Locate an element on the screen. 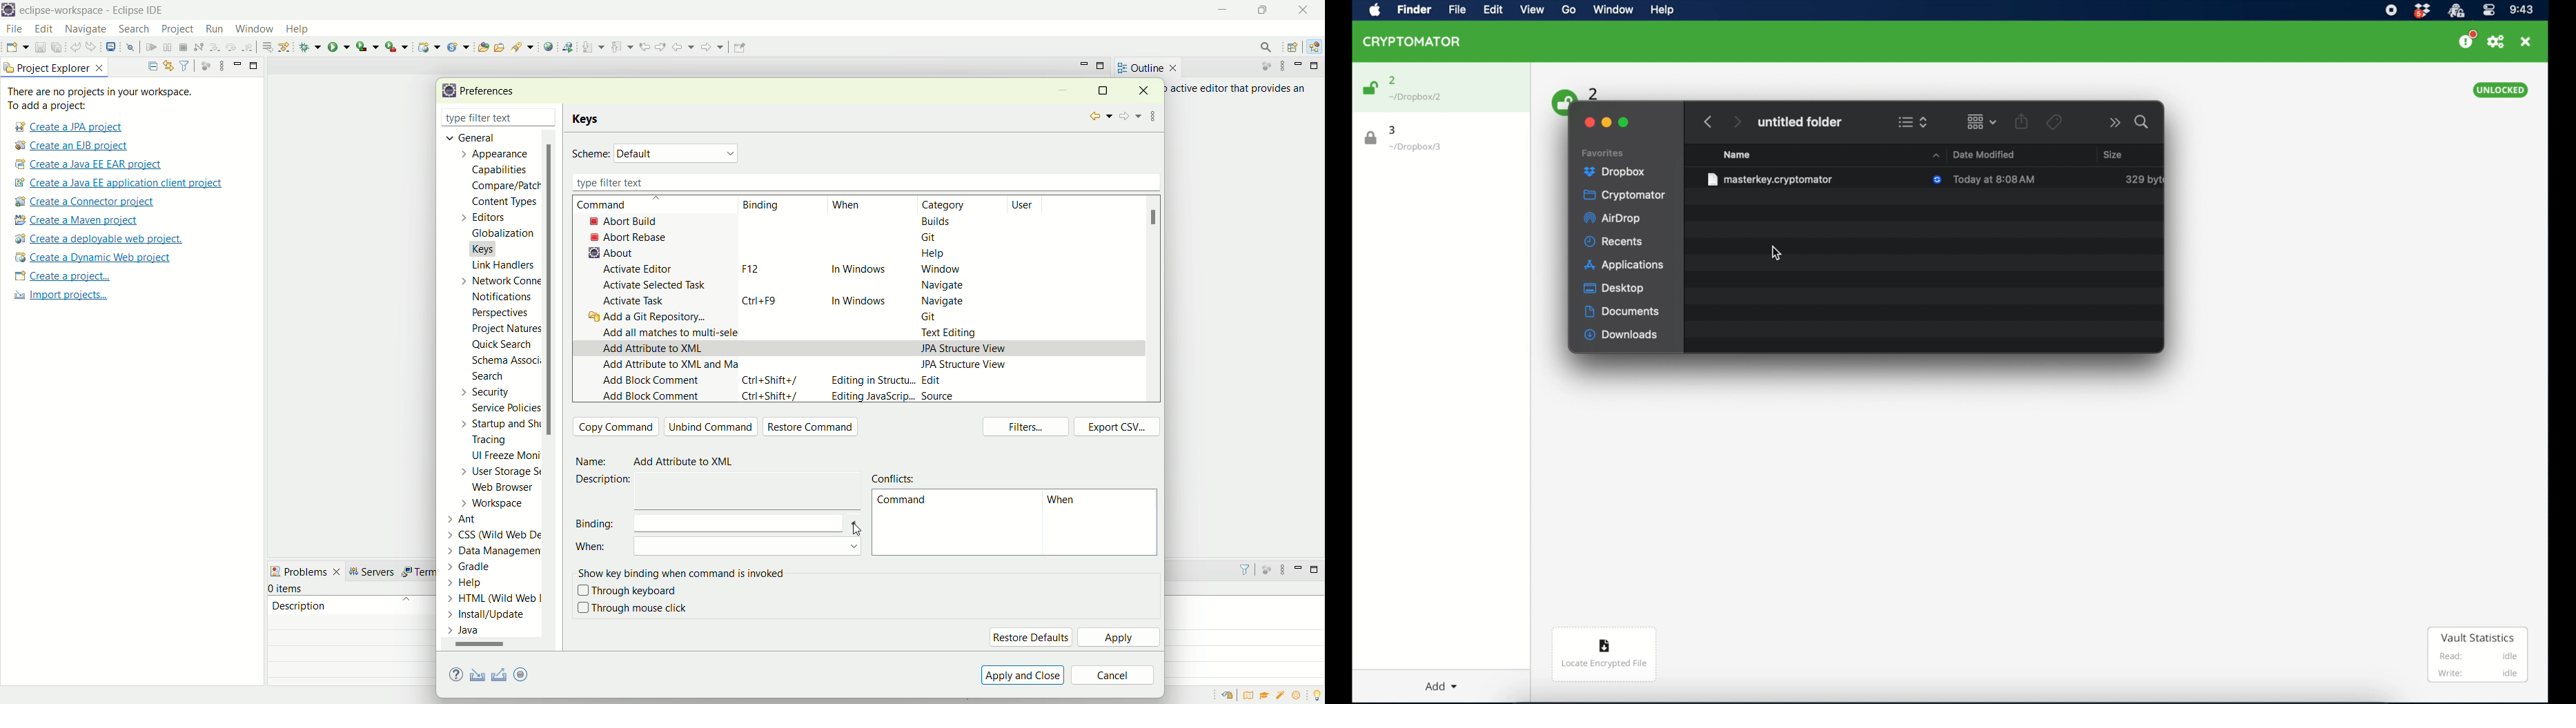  add all matches to multi-selection is located at coordinates (667, 331).